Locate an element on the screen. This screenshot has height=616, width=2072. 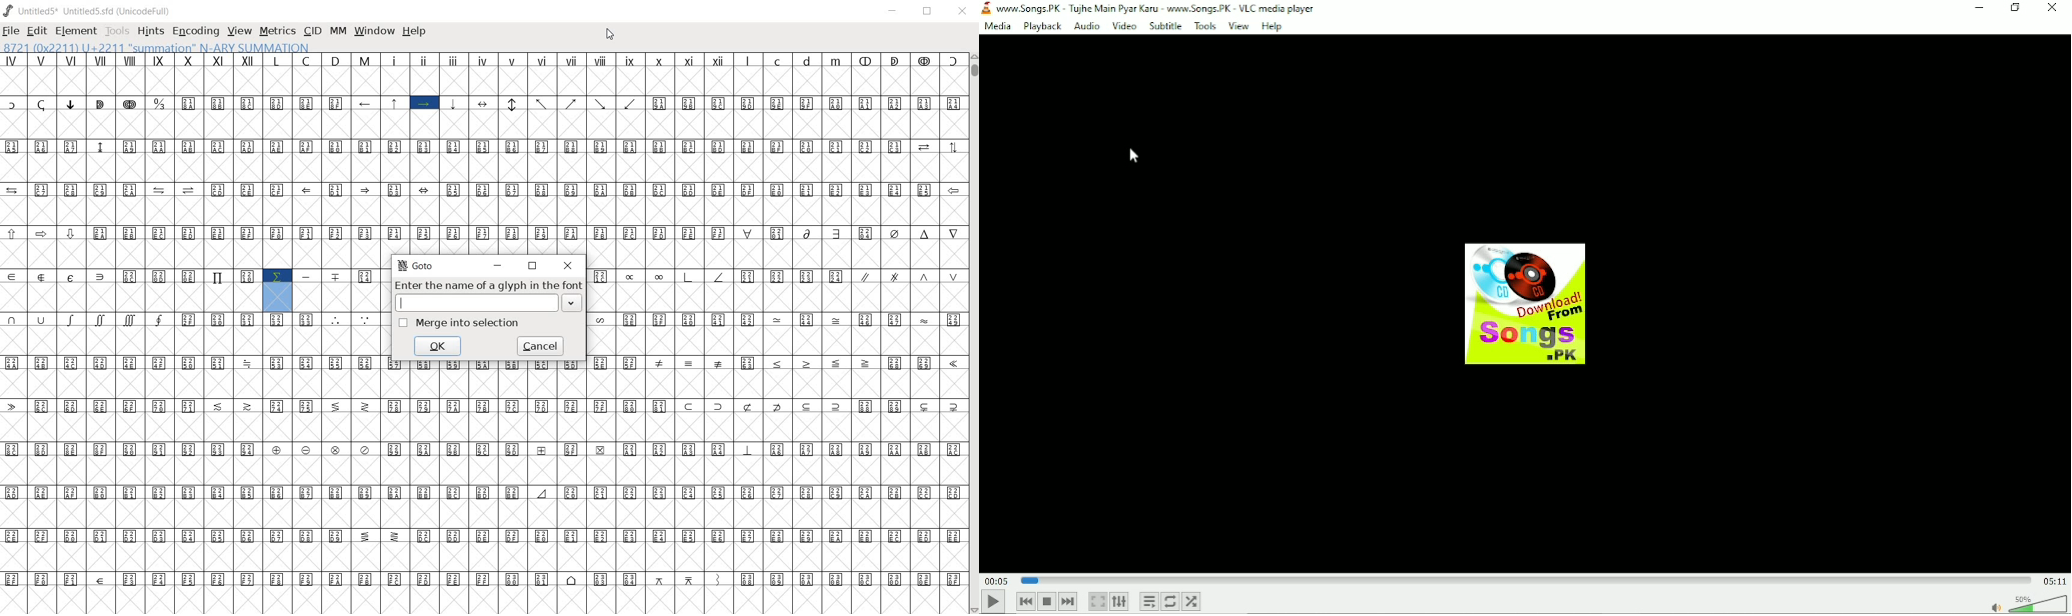
input name box is located at coordinates (475, 303).